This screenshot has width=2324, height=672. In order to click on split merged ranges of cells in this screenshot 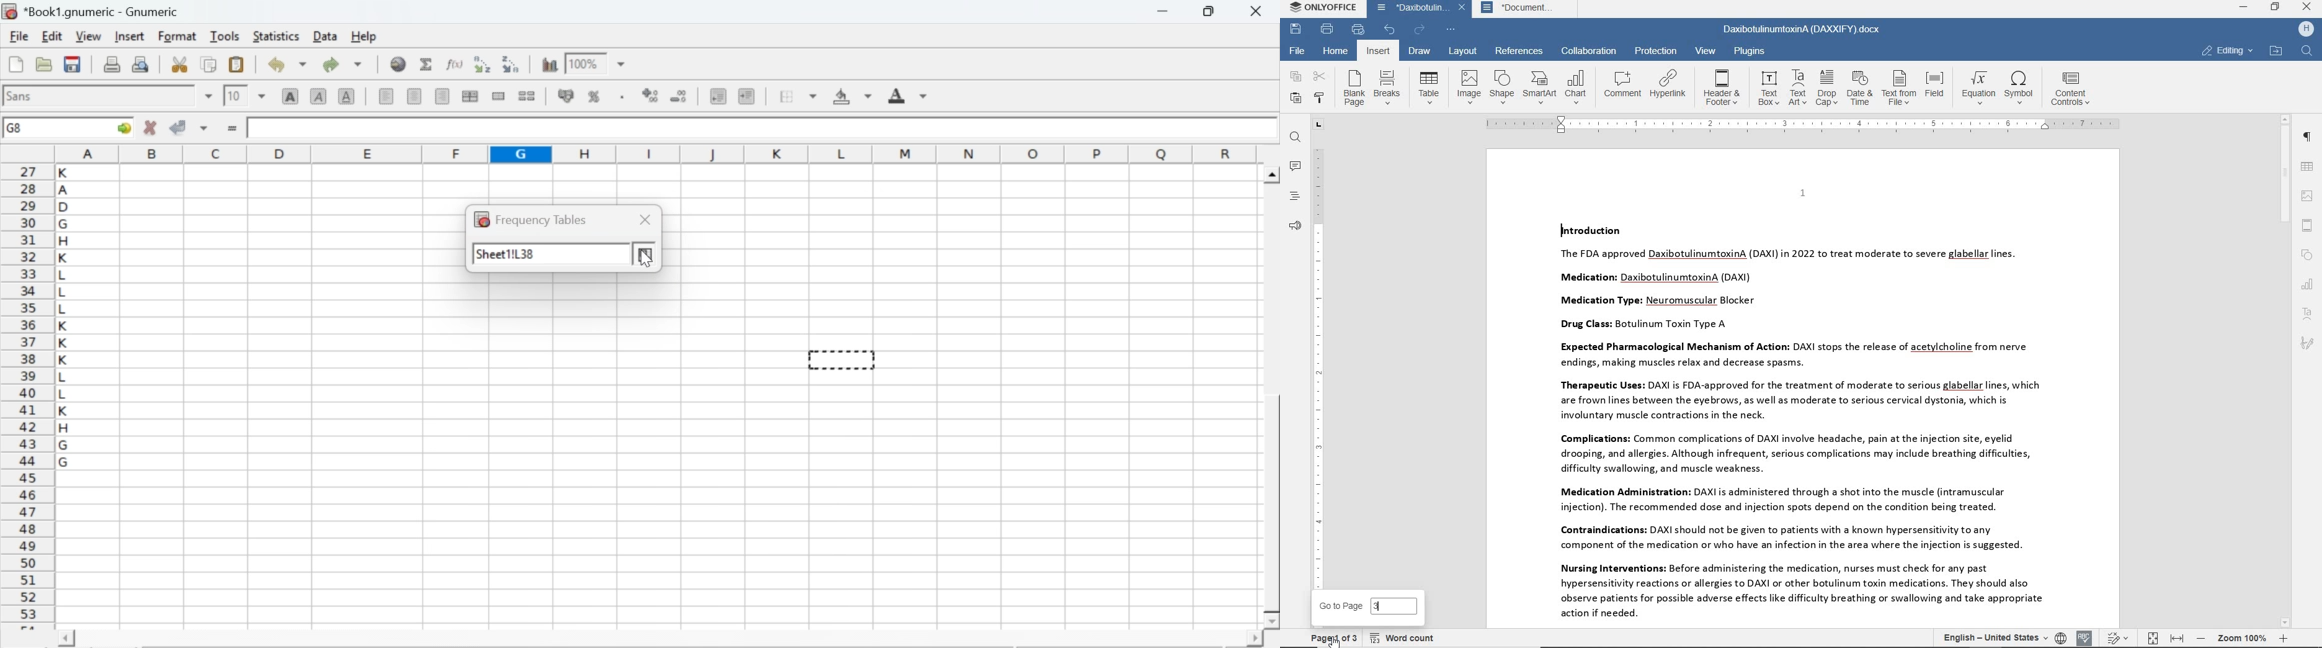, I will do `click(526, 95)`.